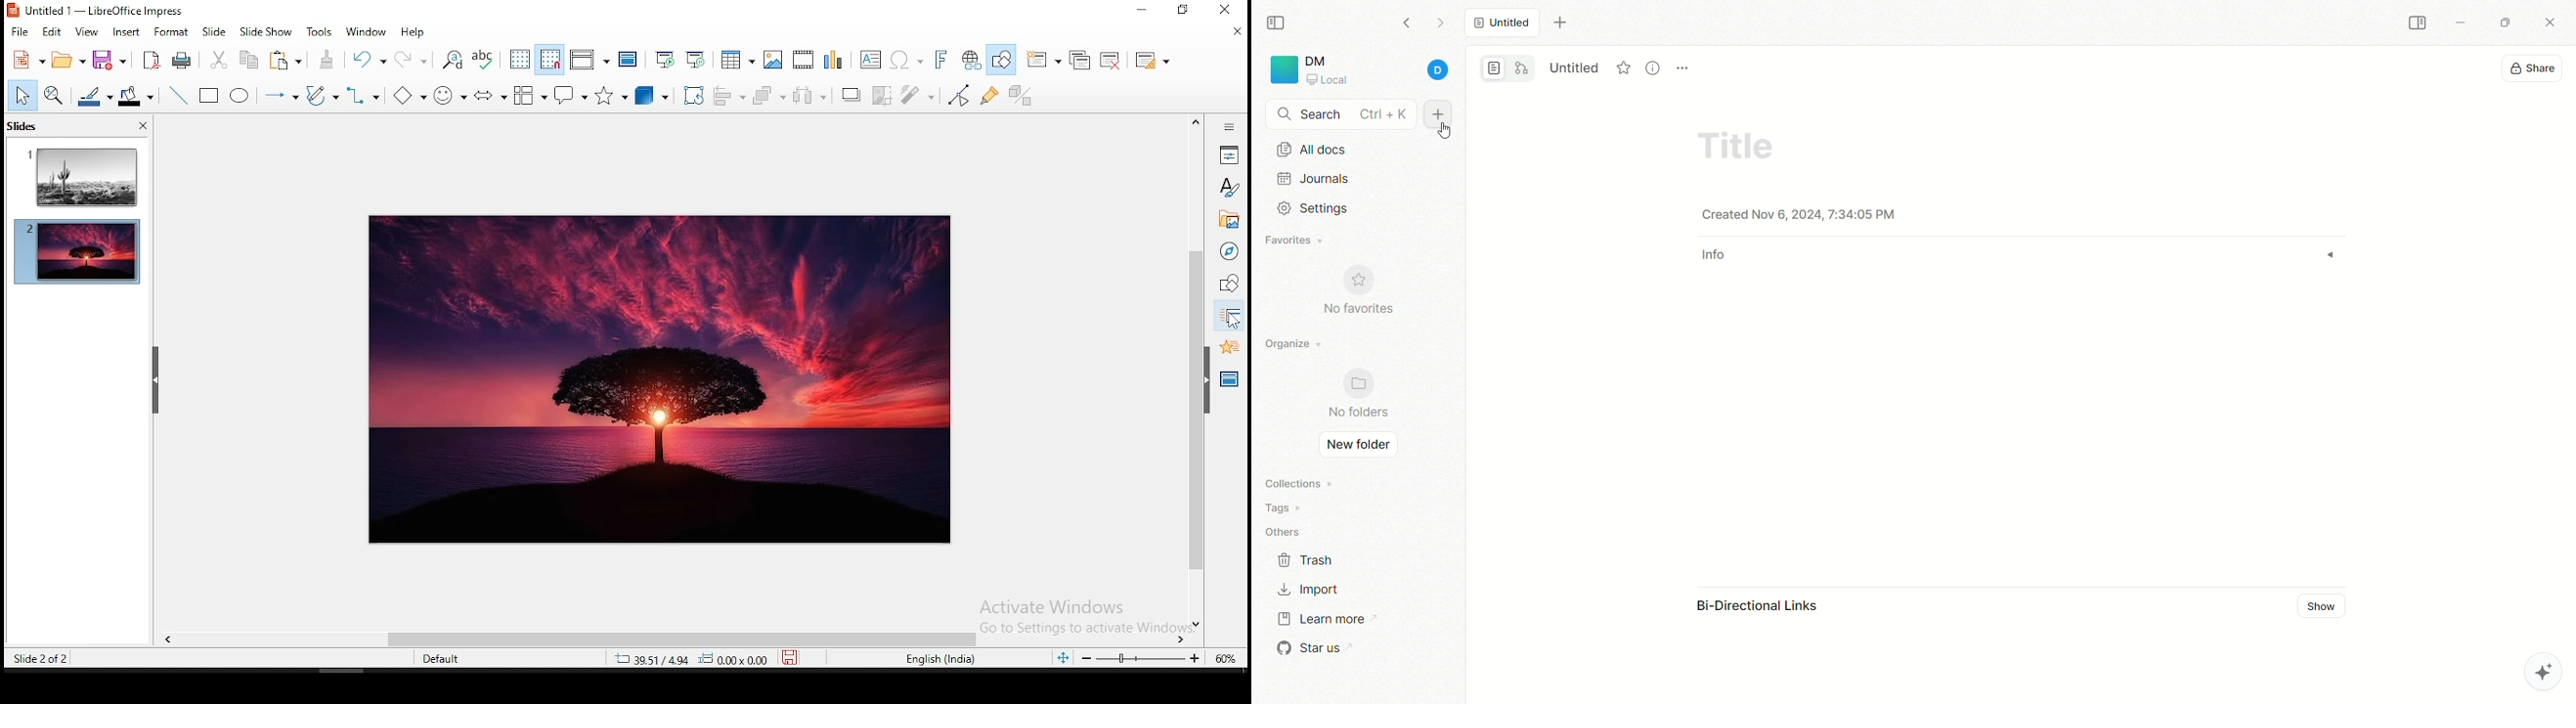  I want to click on view, so click(86, 32).